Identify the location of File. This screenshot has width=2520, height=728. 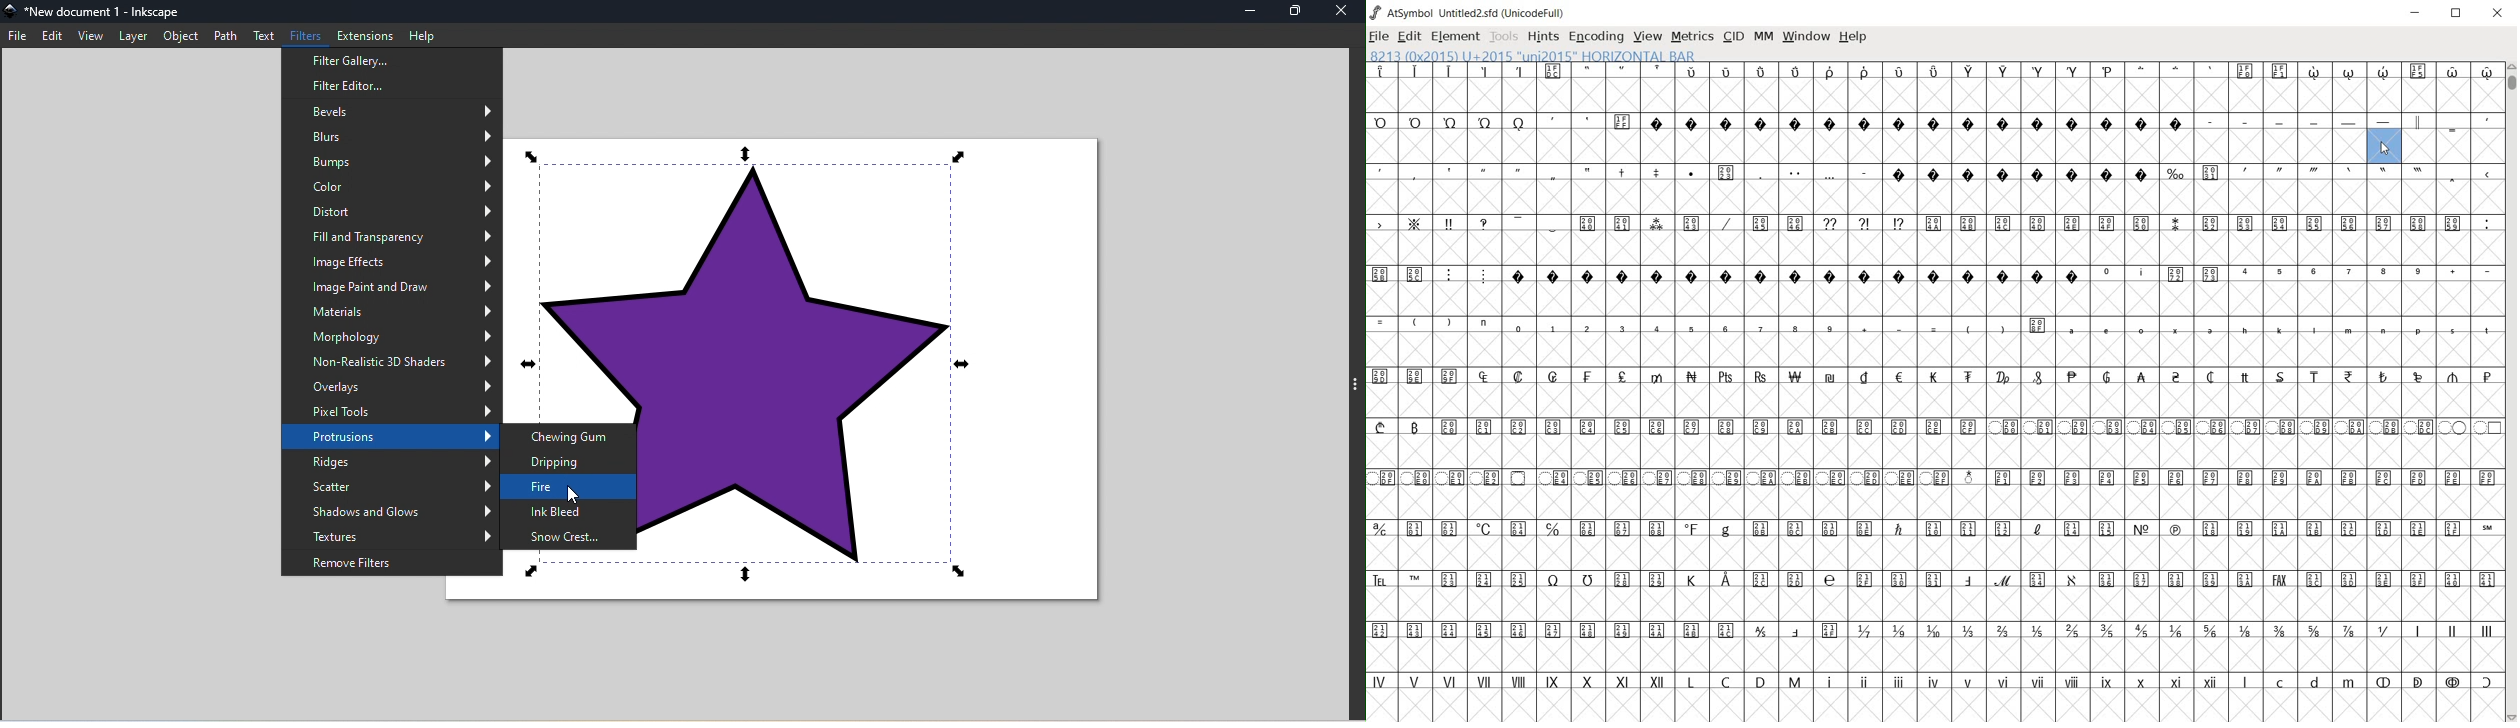
(18, 38).